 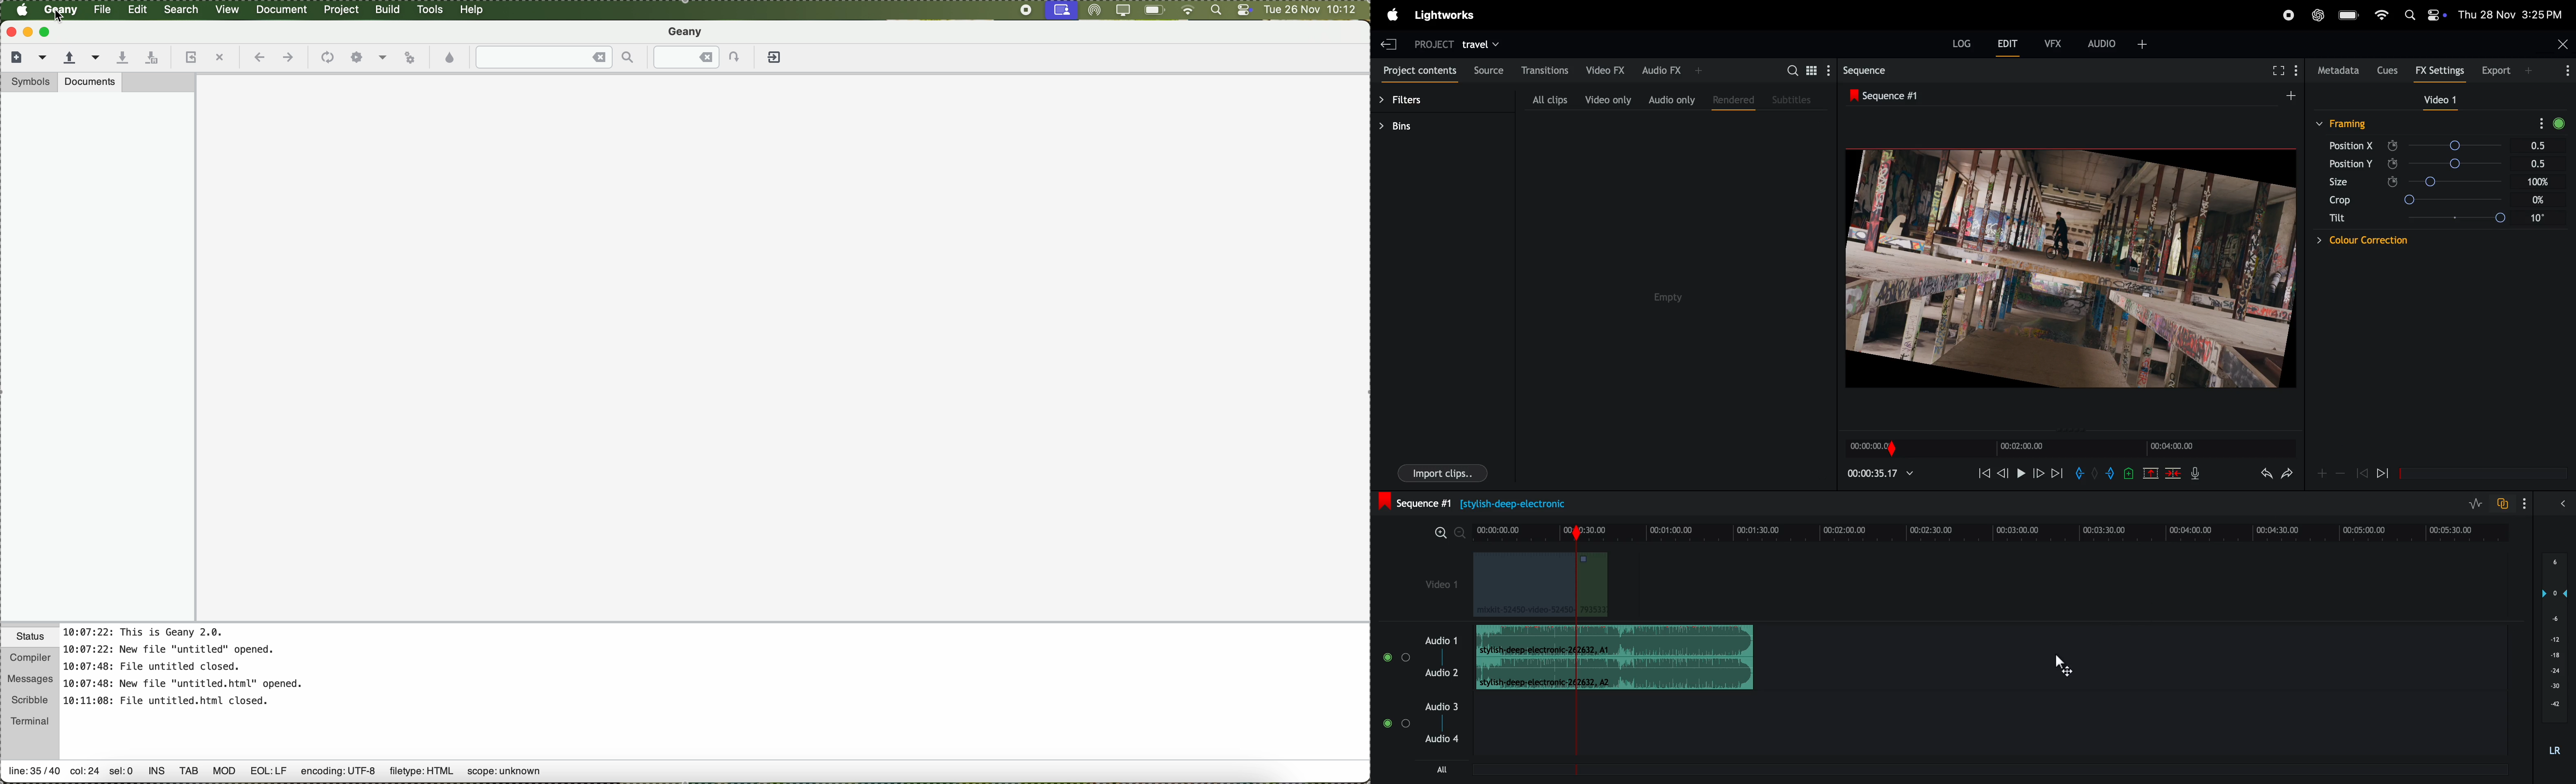 I want to click on maximize Geany, so click(x=48, y=34).